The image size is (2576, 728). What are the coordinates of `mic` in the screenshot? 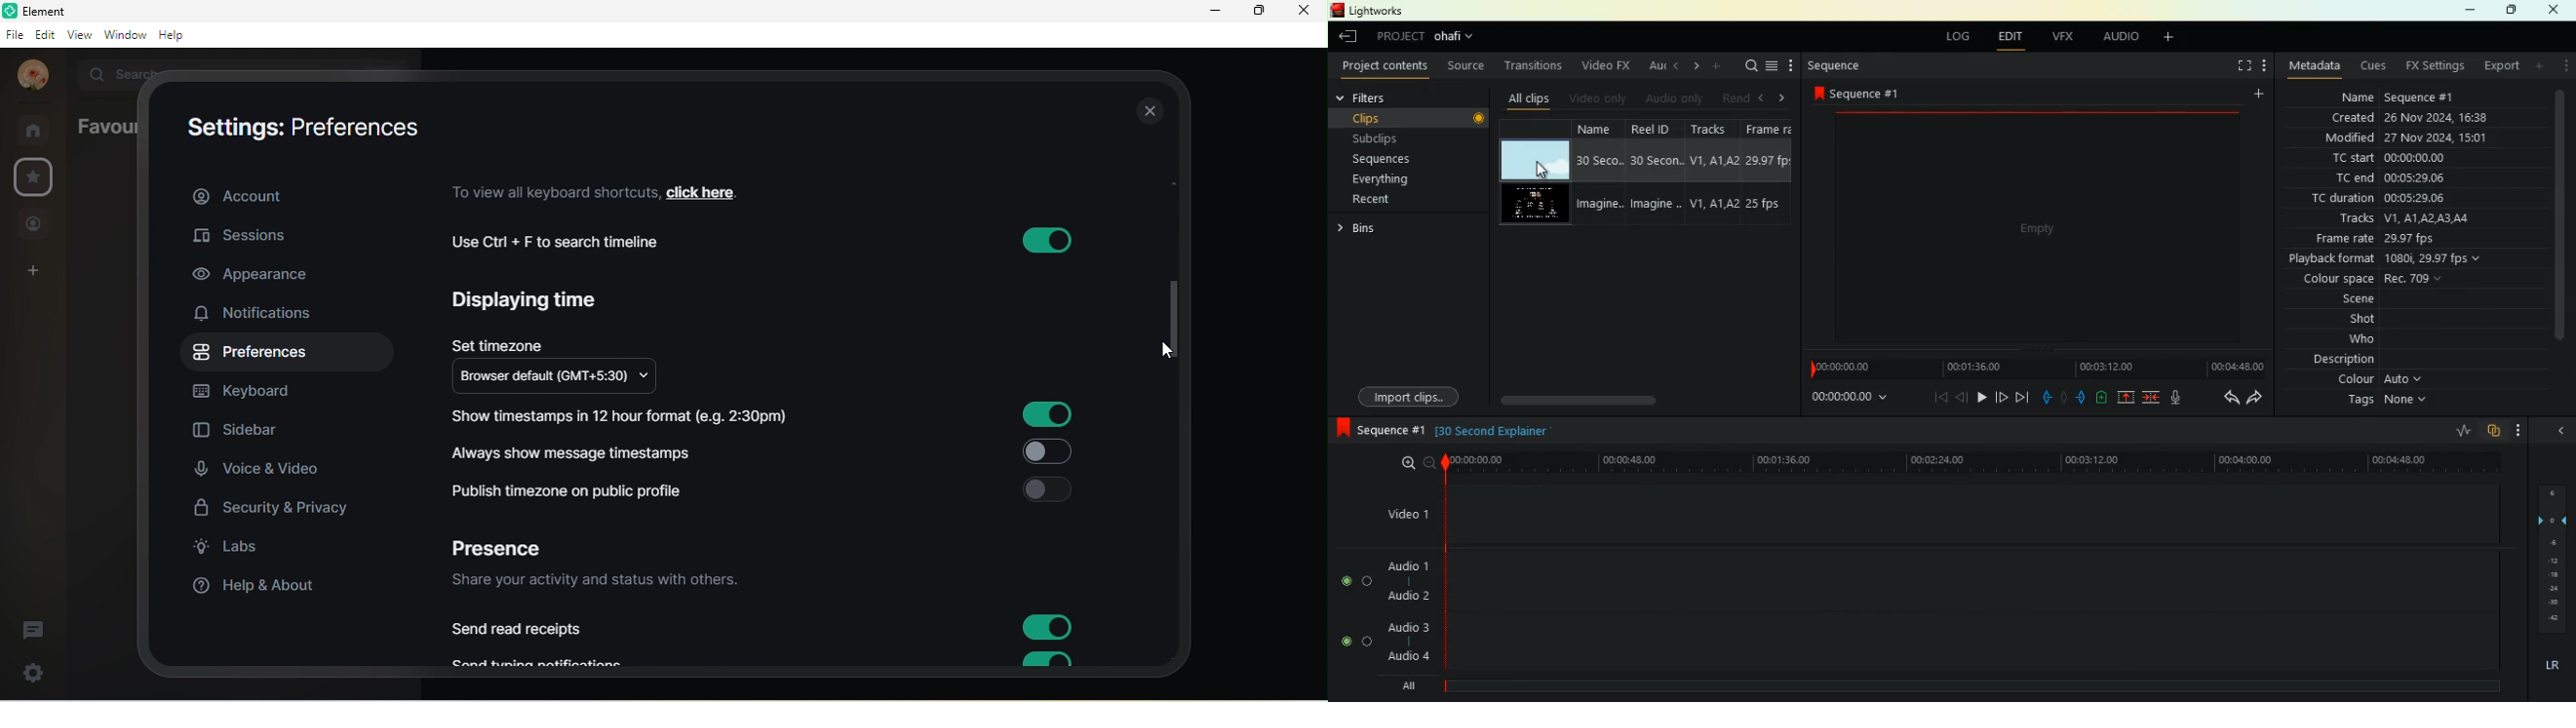 It's located at (2174, 398).